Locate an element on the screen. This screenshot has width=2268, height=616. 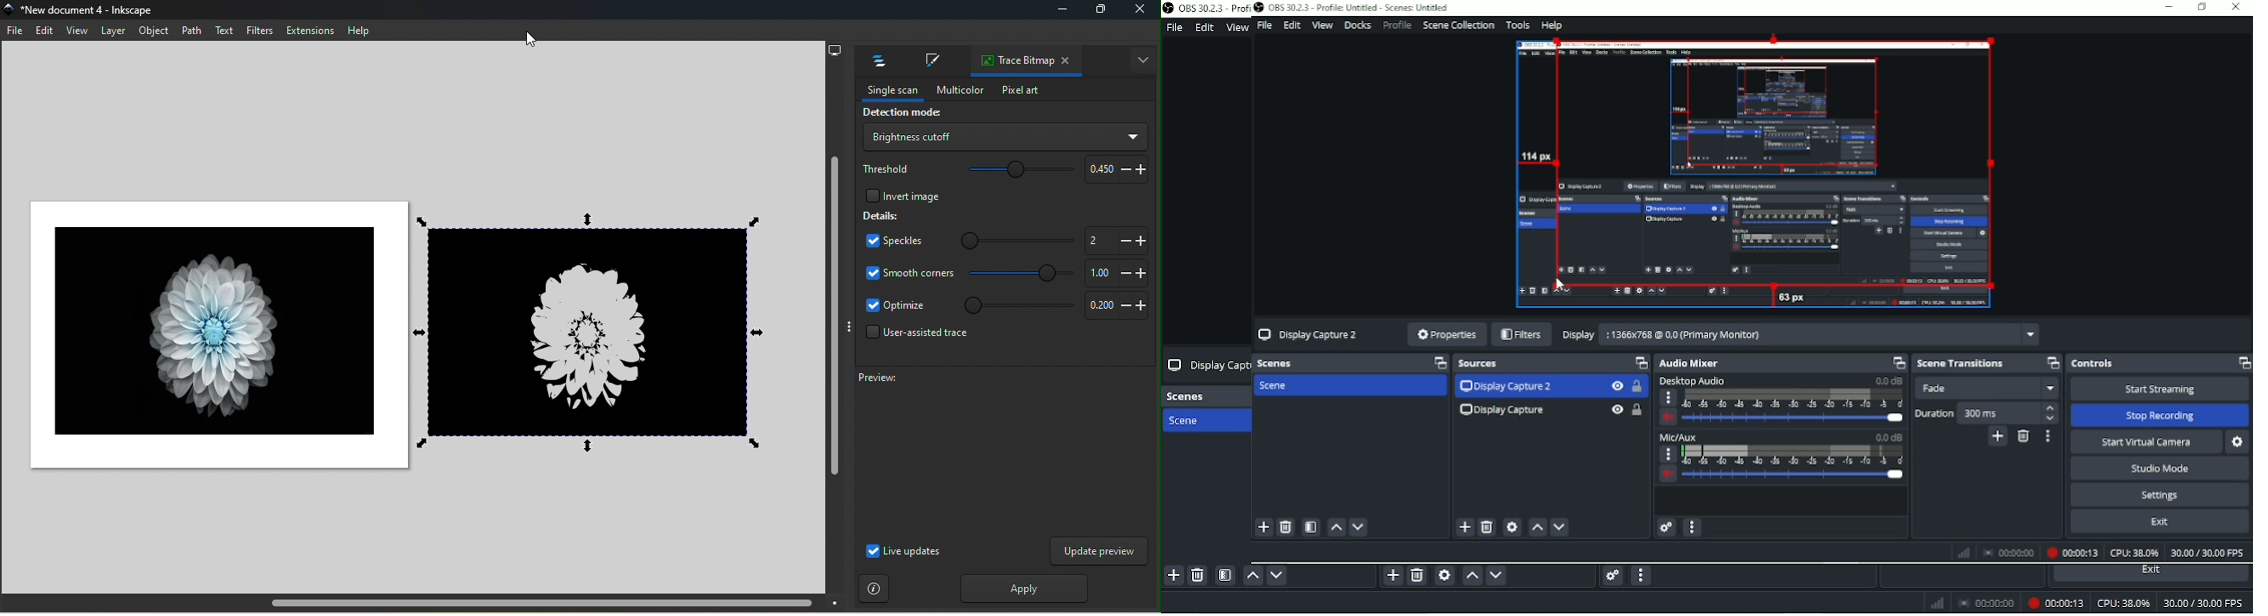
30.00/30.00 FPS is located at coordinates (2207, 604).